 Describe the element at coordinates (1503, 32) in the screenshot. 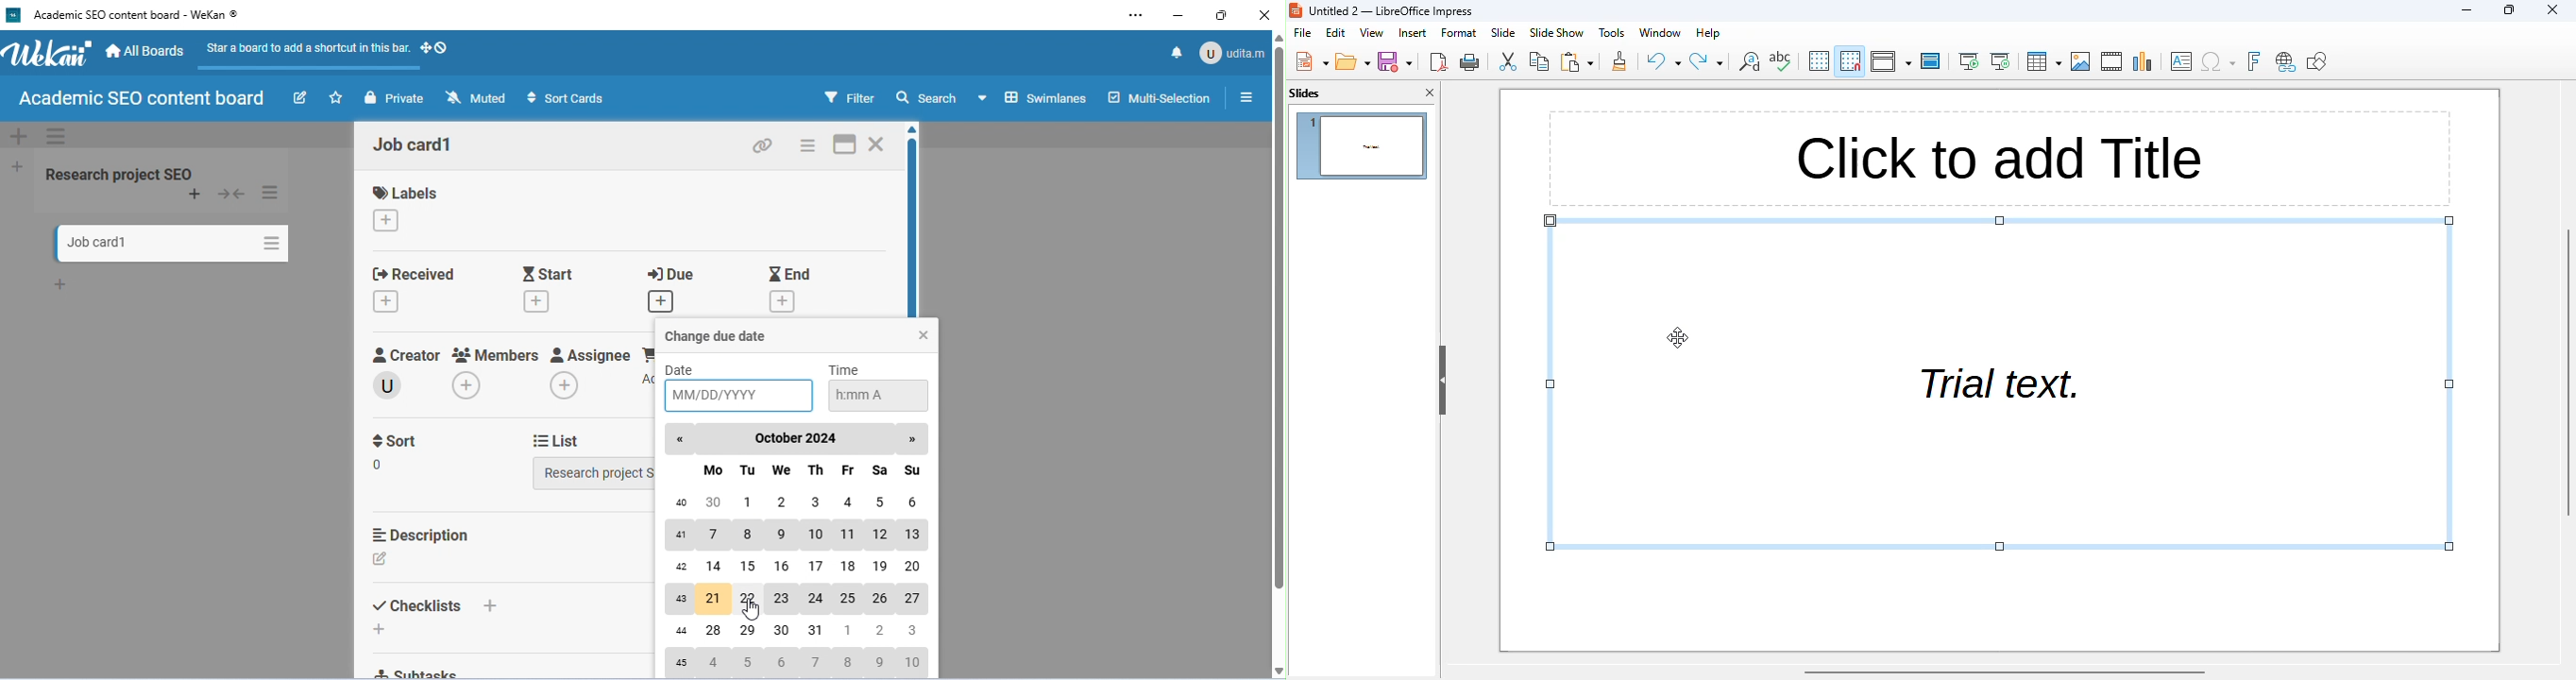

I see `slide` at that location.